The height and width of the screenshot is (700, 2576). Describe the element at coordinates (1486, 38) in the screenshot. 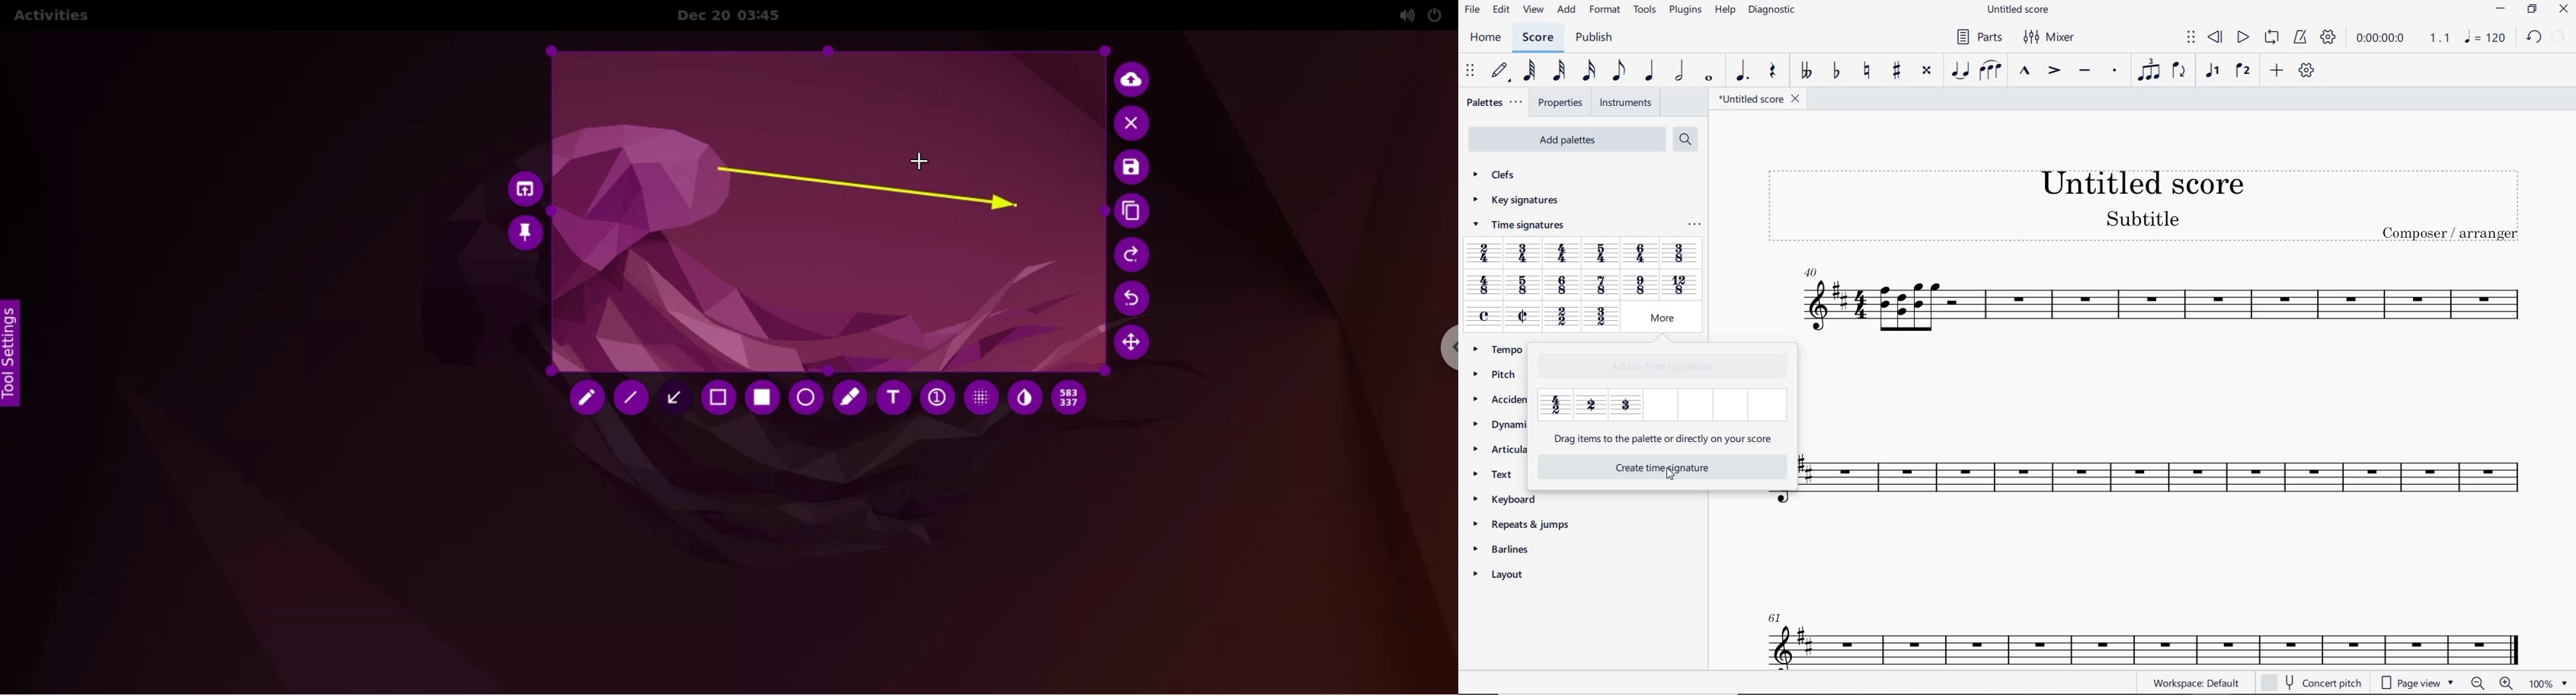

I see `HOME` at that location.